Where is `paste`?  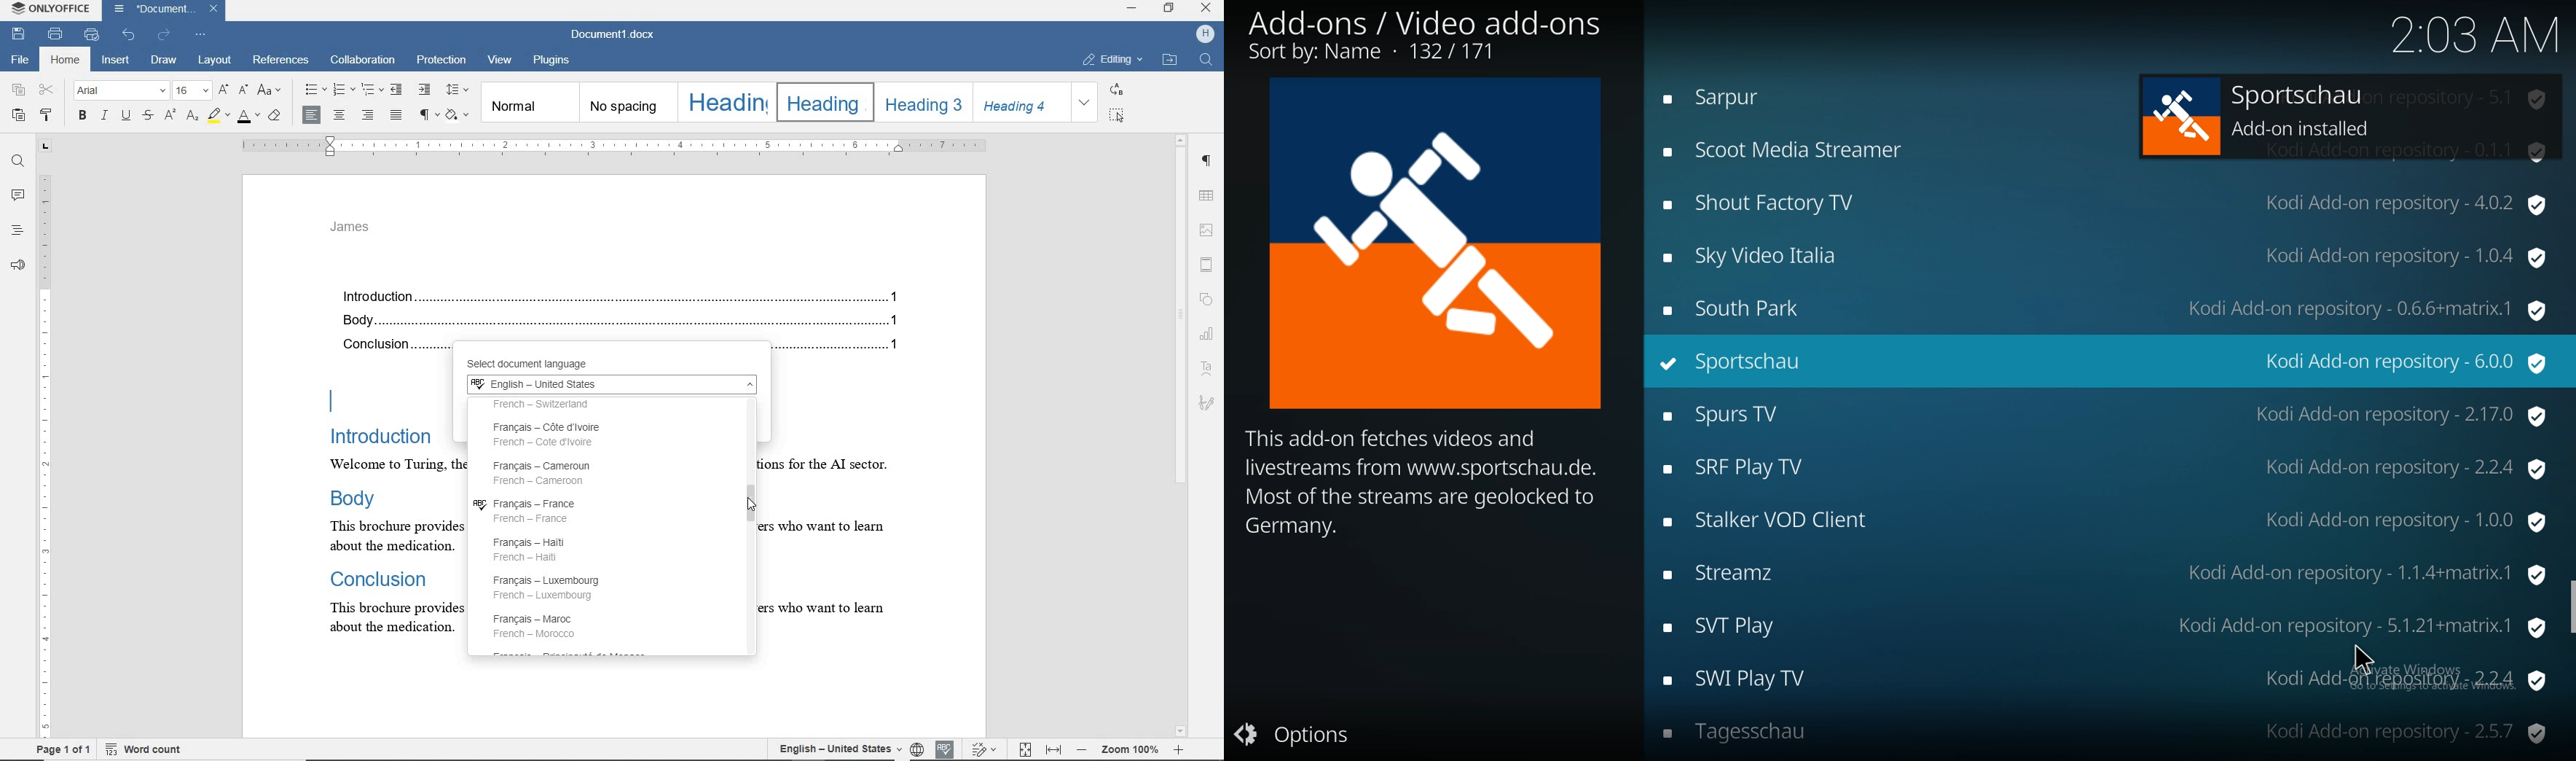
paste is located at coordinates (17, 114).